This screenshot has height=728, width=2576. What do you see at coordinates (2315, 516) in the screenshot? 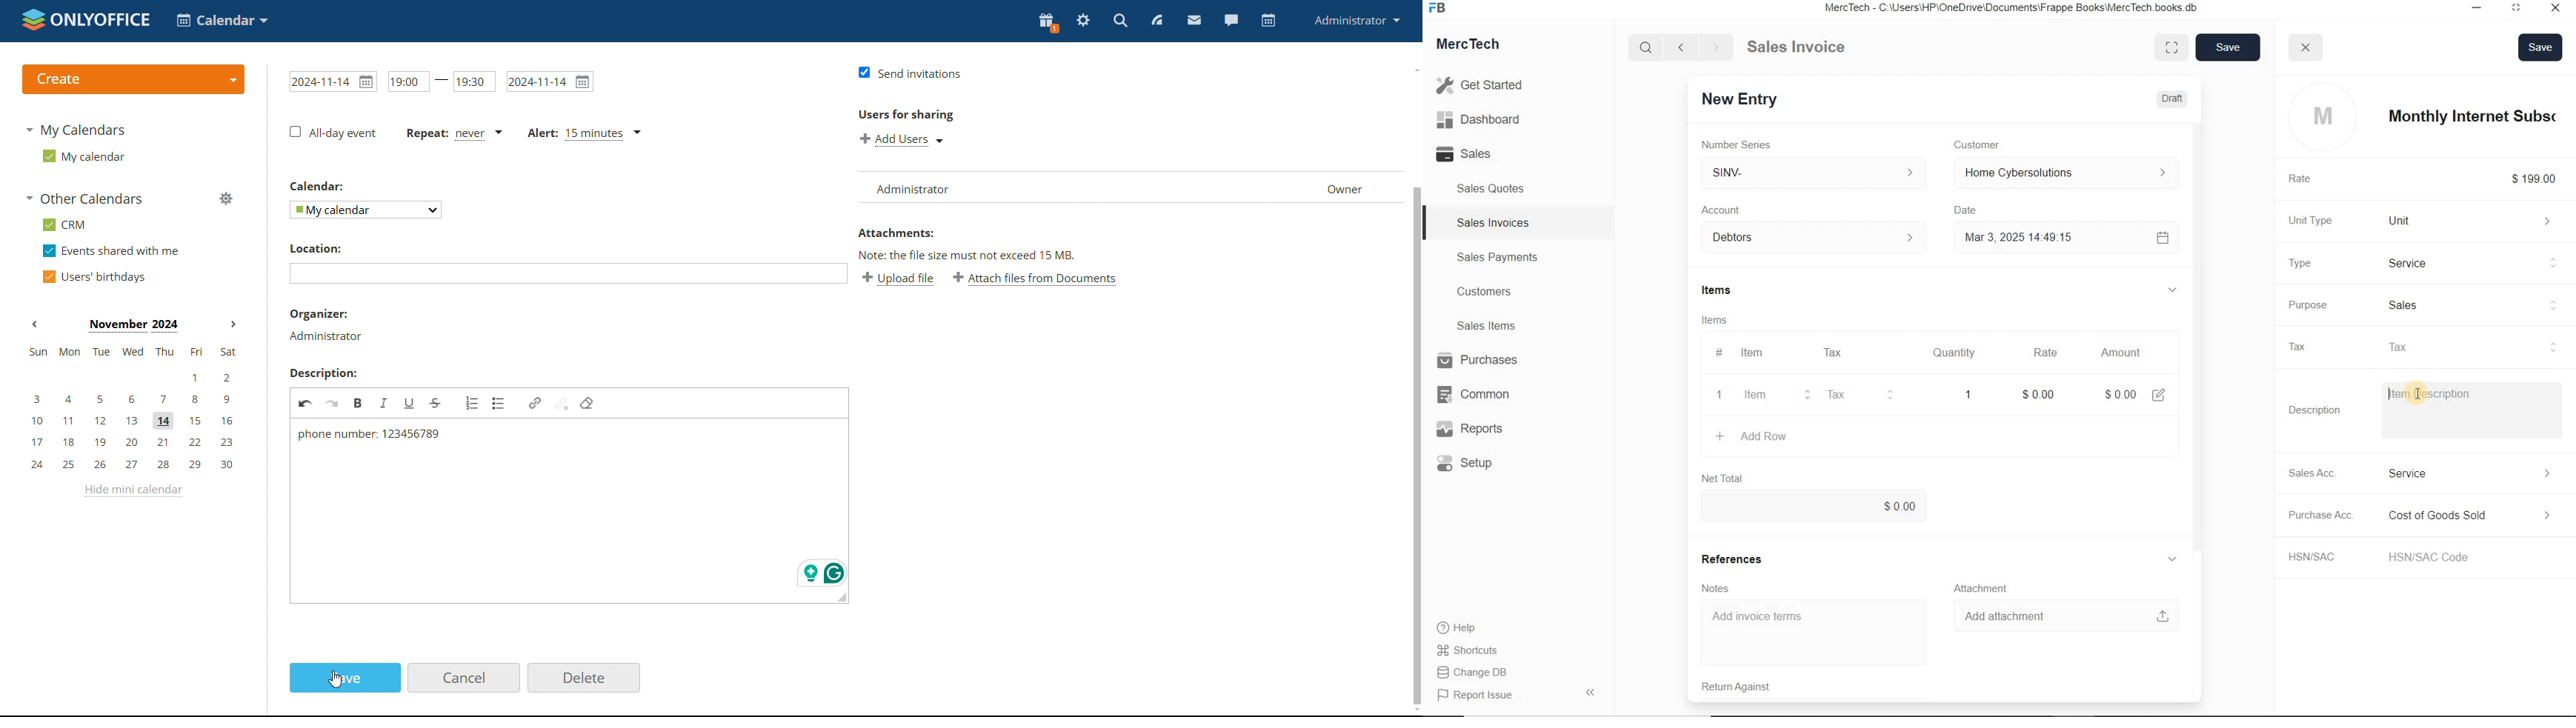
I see `Purchase Acc.` at bounding box center [2315, 516].